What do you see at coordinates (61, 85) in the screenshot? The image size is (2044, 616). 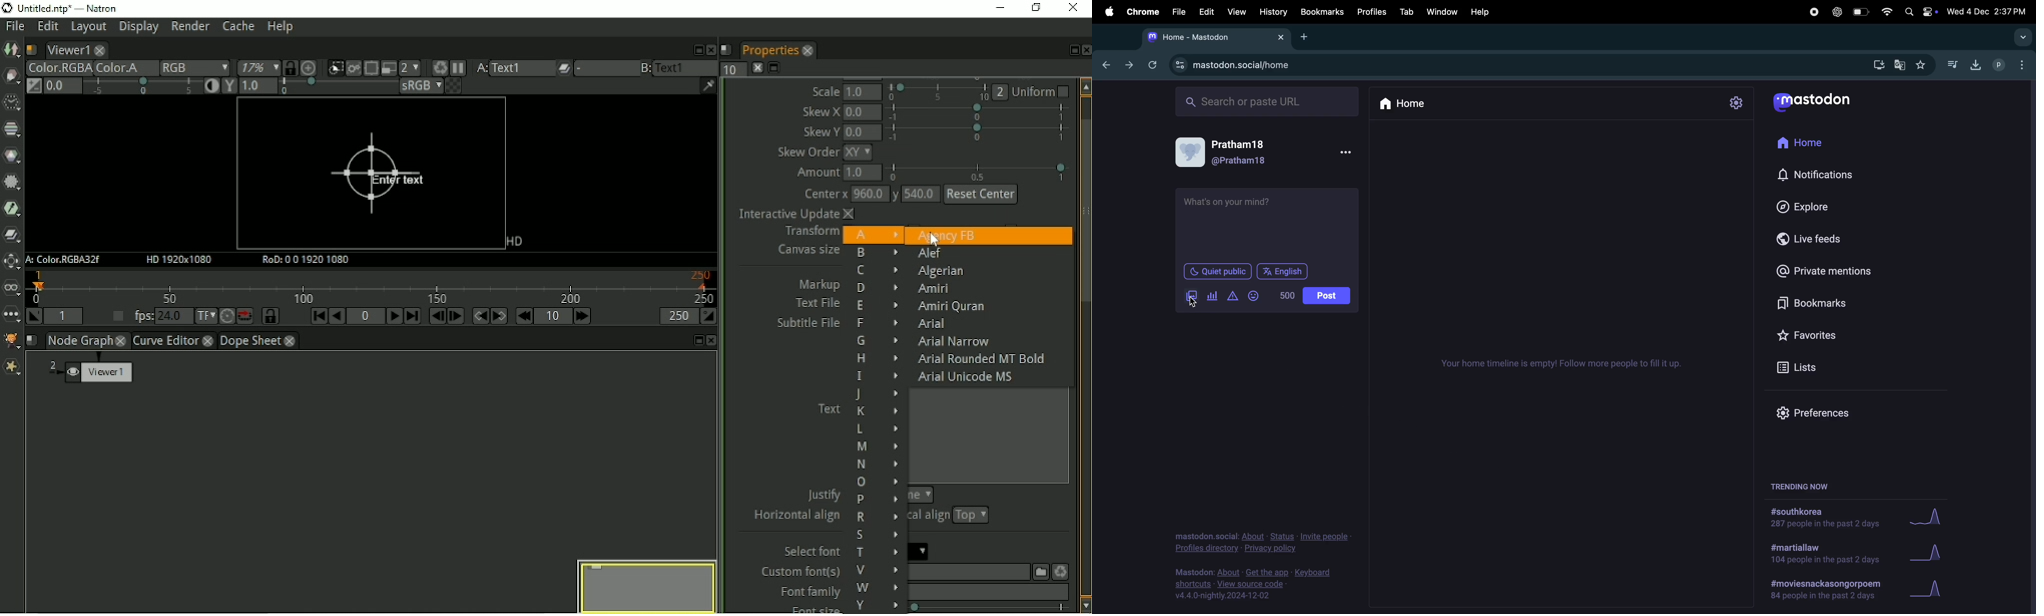 I see `Gain` at bounding box center [61, 85].